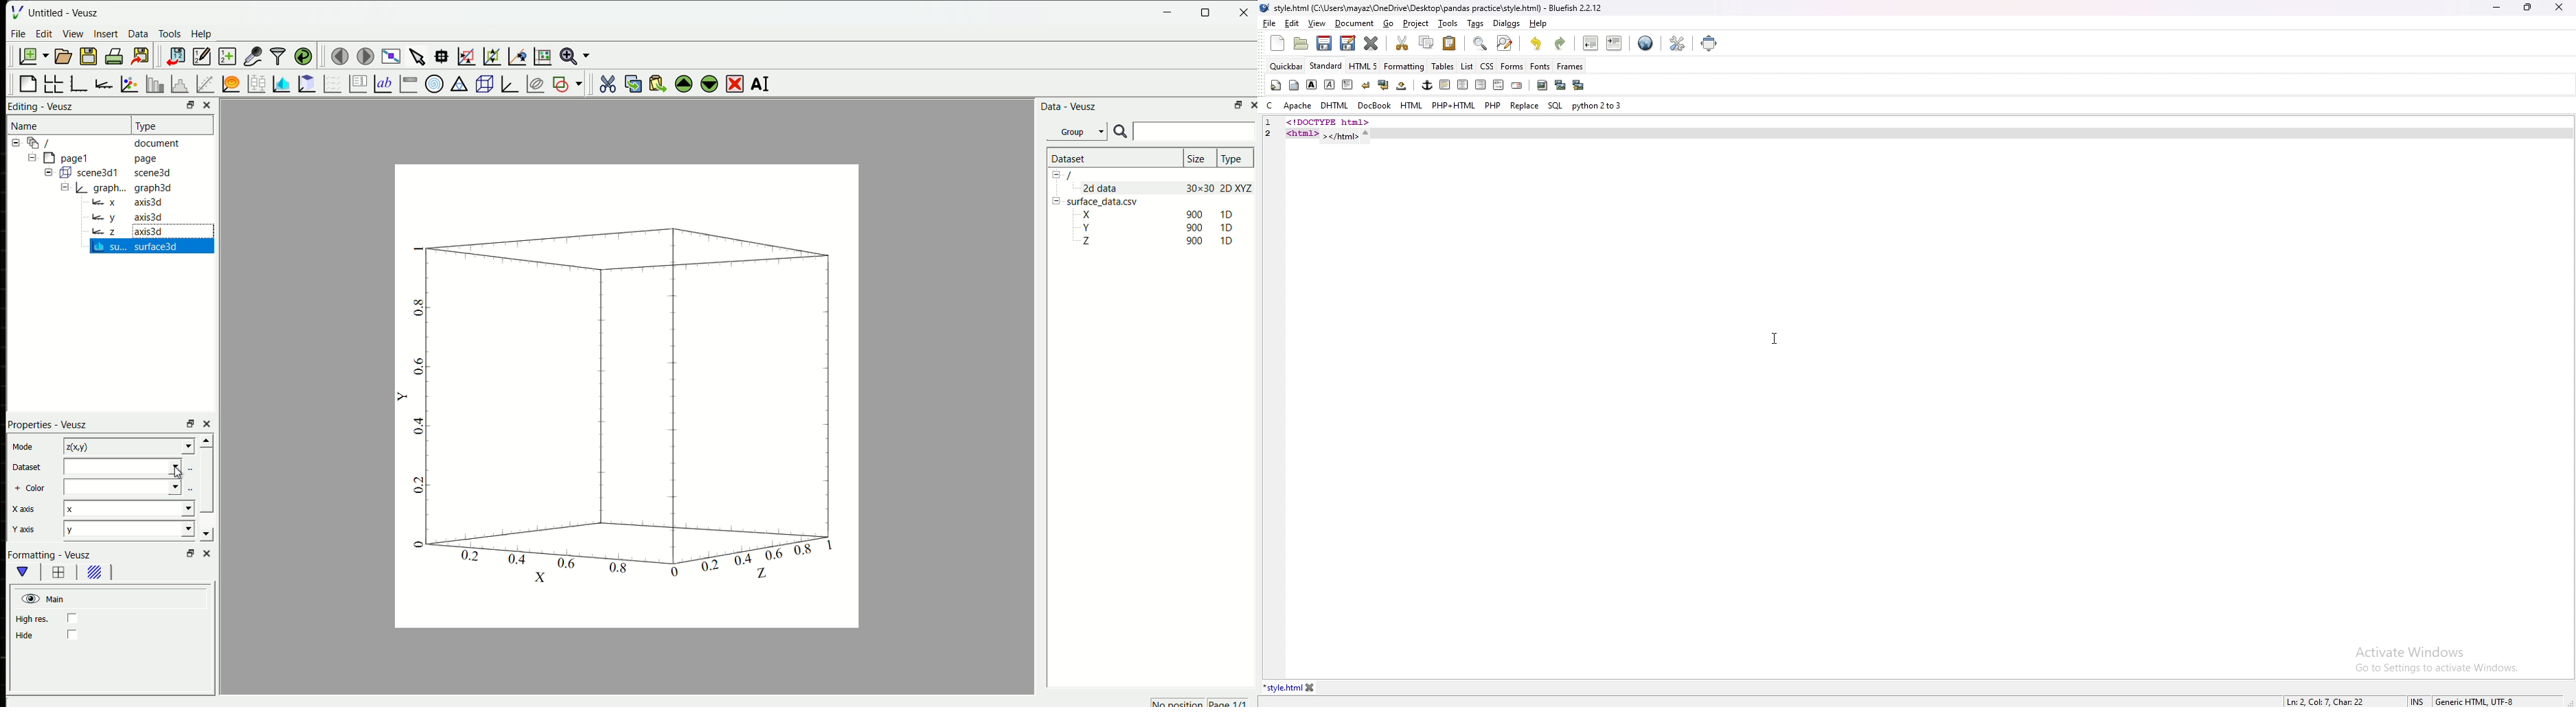  Describe the element at coordinates (1153, 241) in the screenshot. I see `Z 90 1D` at that location.